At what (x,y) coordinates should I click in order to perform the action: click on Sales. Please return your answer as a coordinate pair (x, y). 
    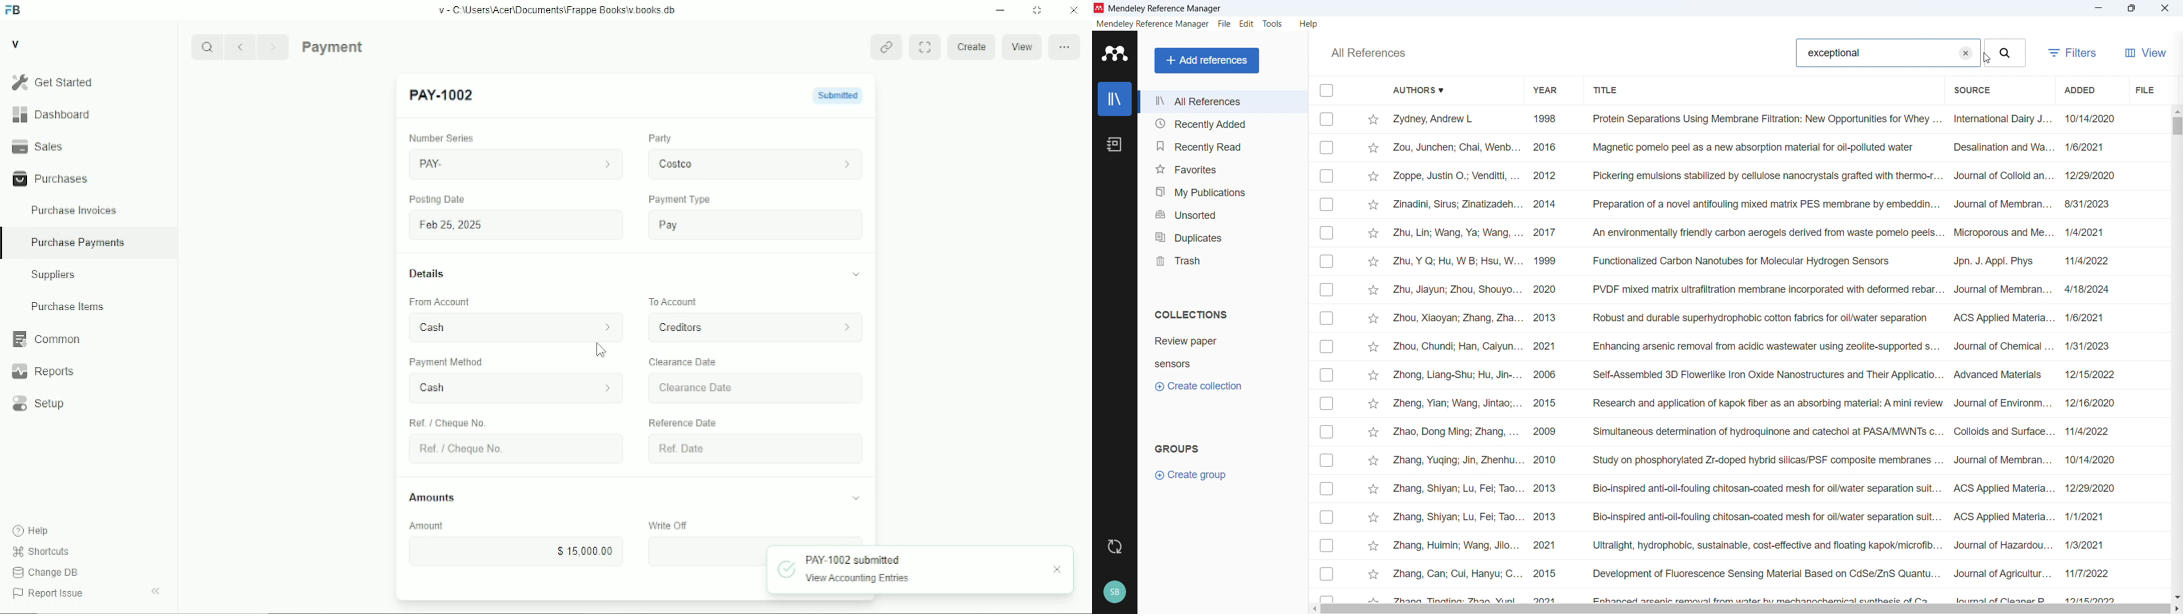
    Looking at the image, I should click on (88, 146).